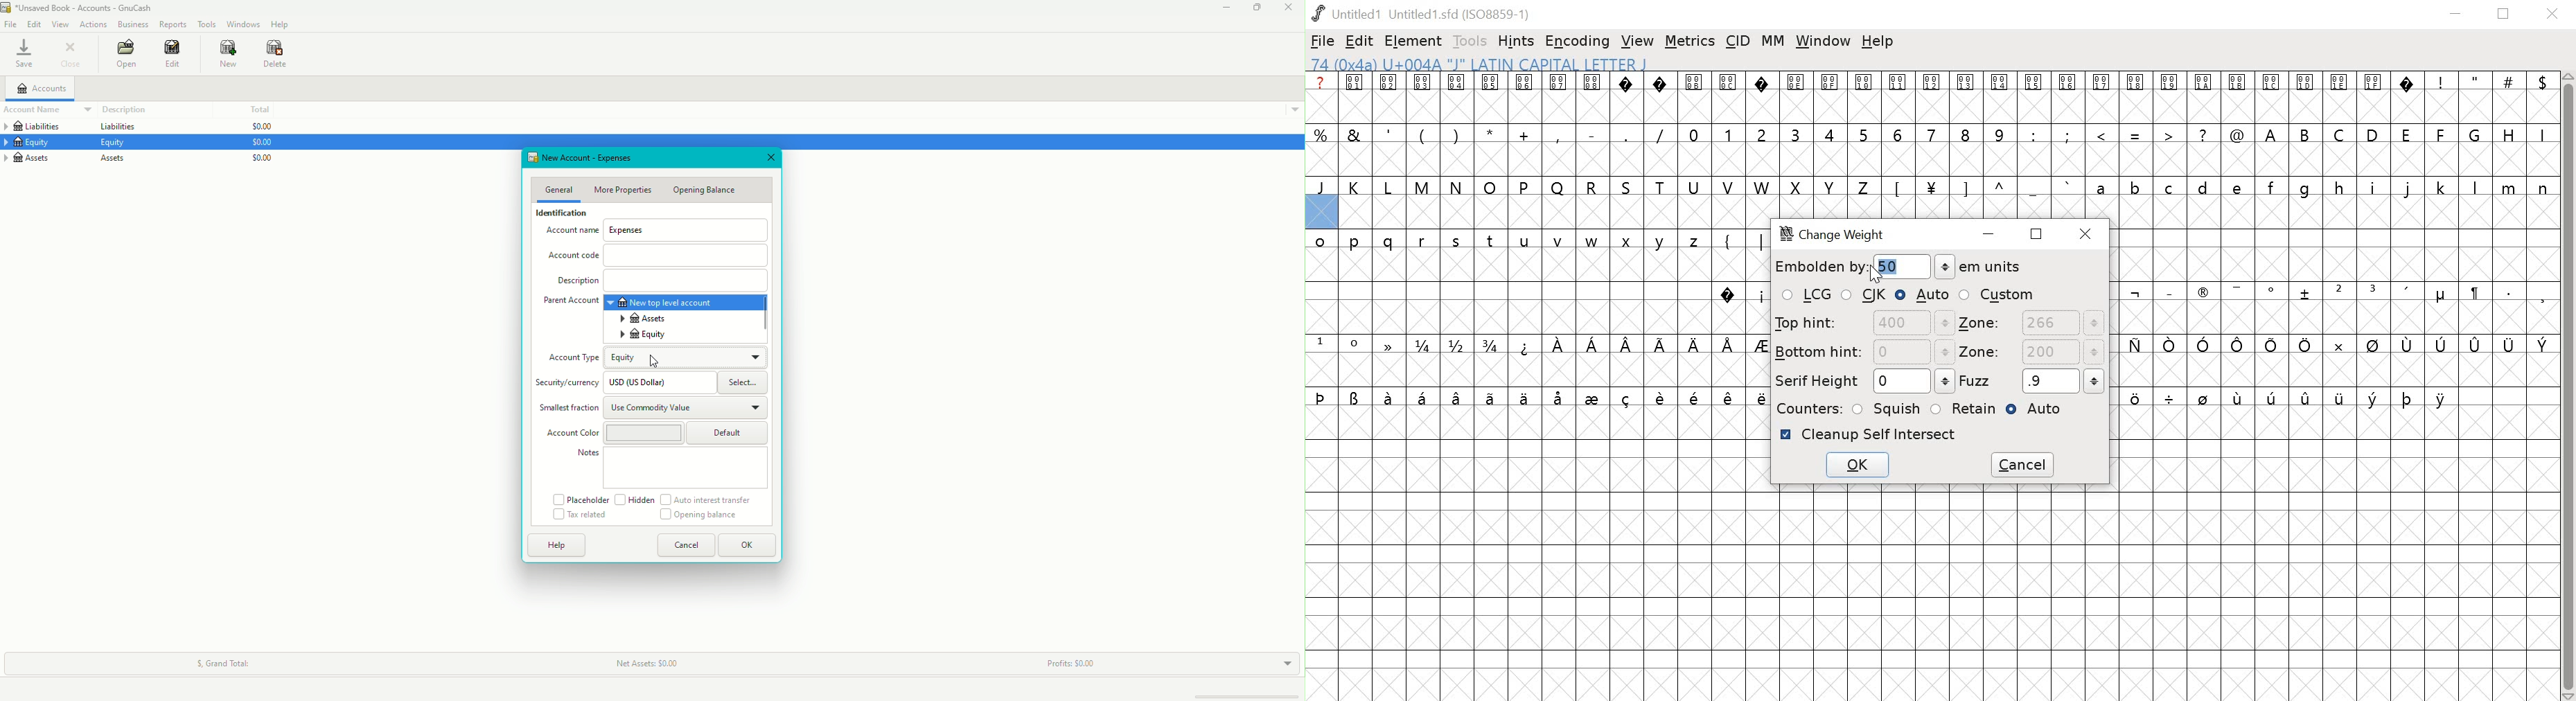 The width and height of the screenshot is (2576, 728). Describe the element at coordinates (1637, 42) in the screenshot. I see `VIEW` at that location.